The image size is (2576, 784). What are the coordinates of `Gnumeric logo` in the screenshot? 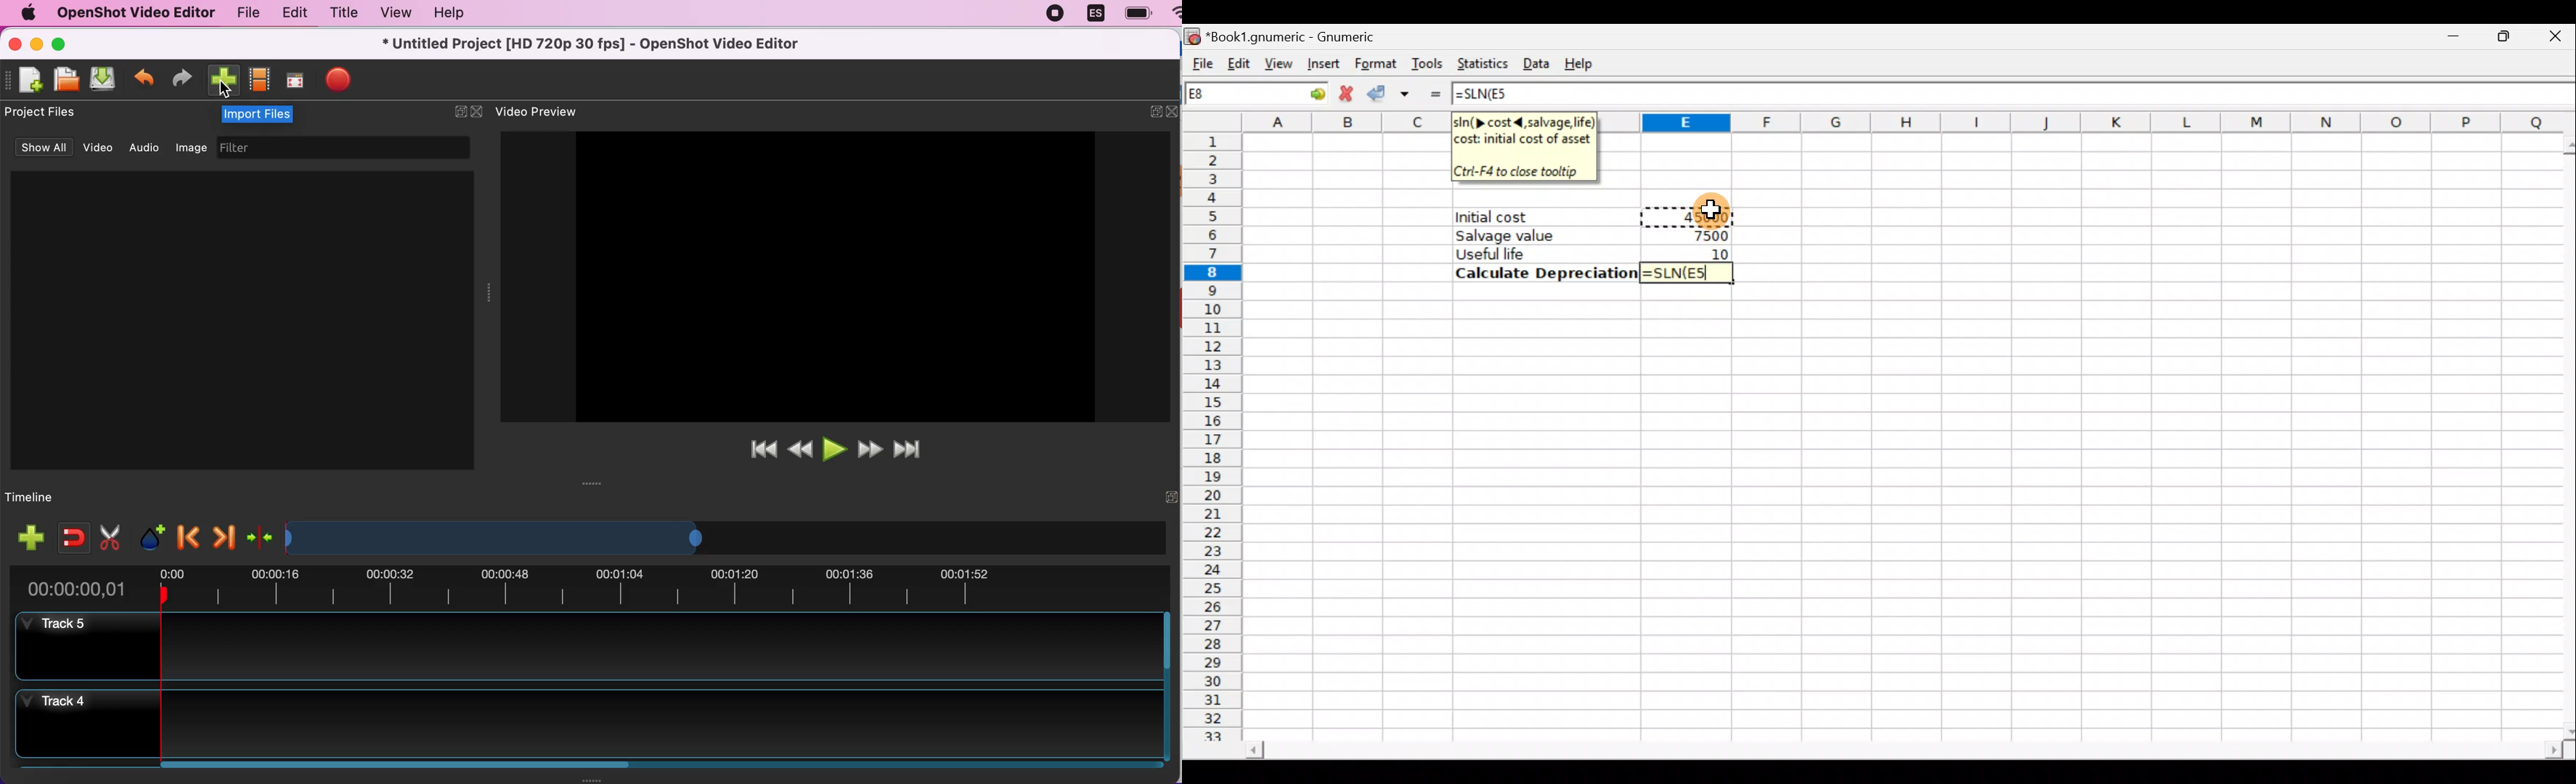 It's located at (1194, 33).